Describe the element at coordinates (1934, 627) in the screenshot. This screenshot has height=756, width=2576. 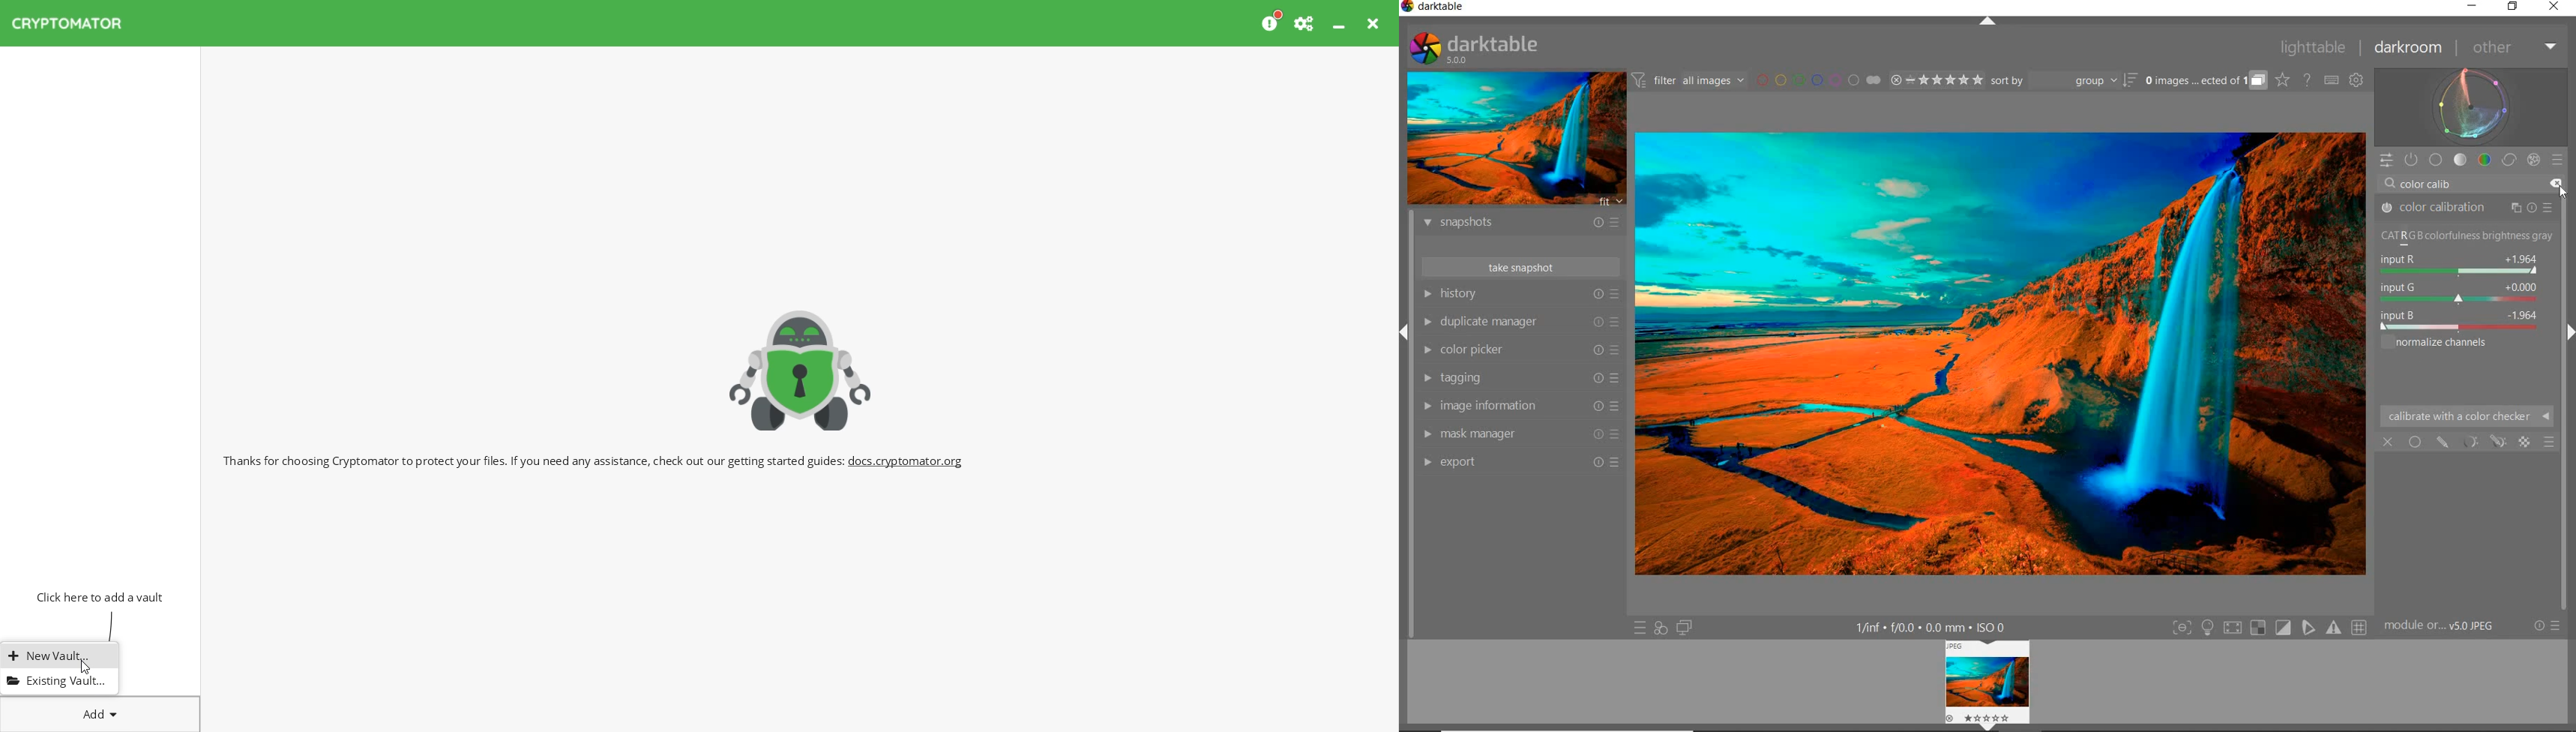
I see `DISPLAYED GUI INFO` at that location.